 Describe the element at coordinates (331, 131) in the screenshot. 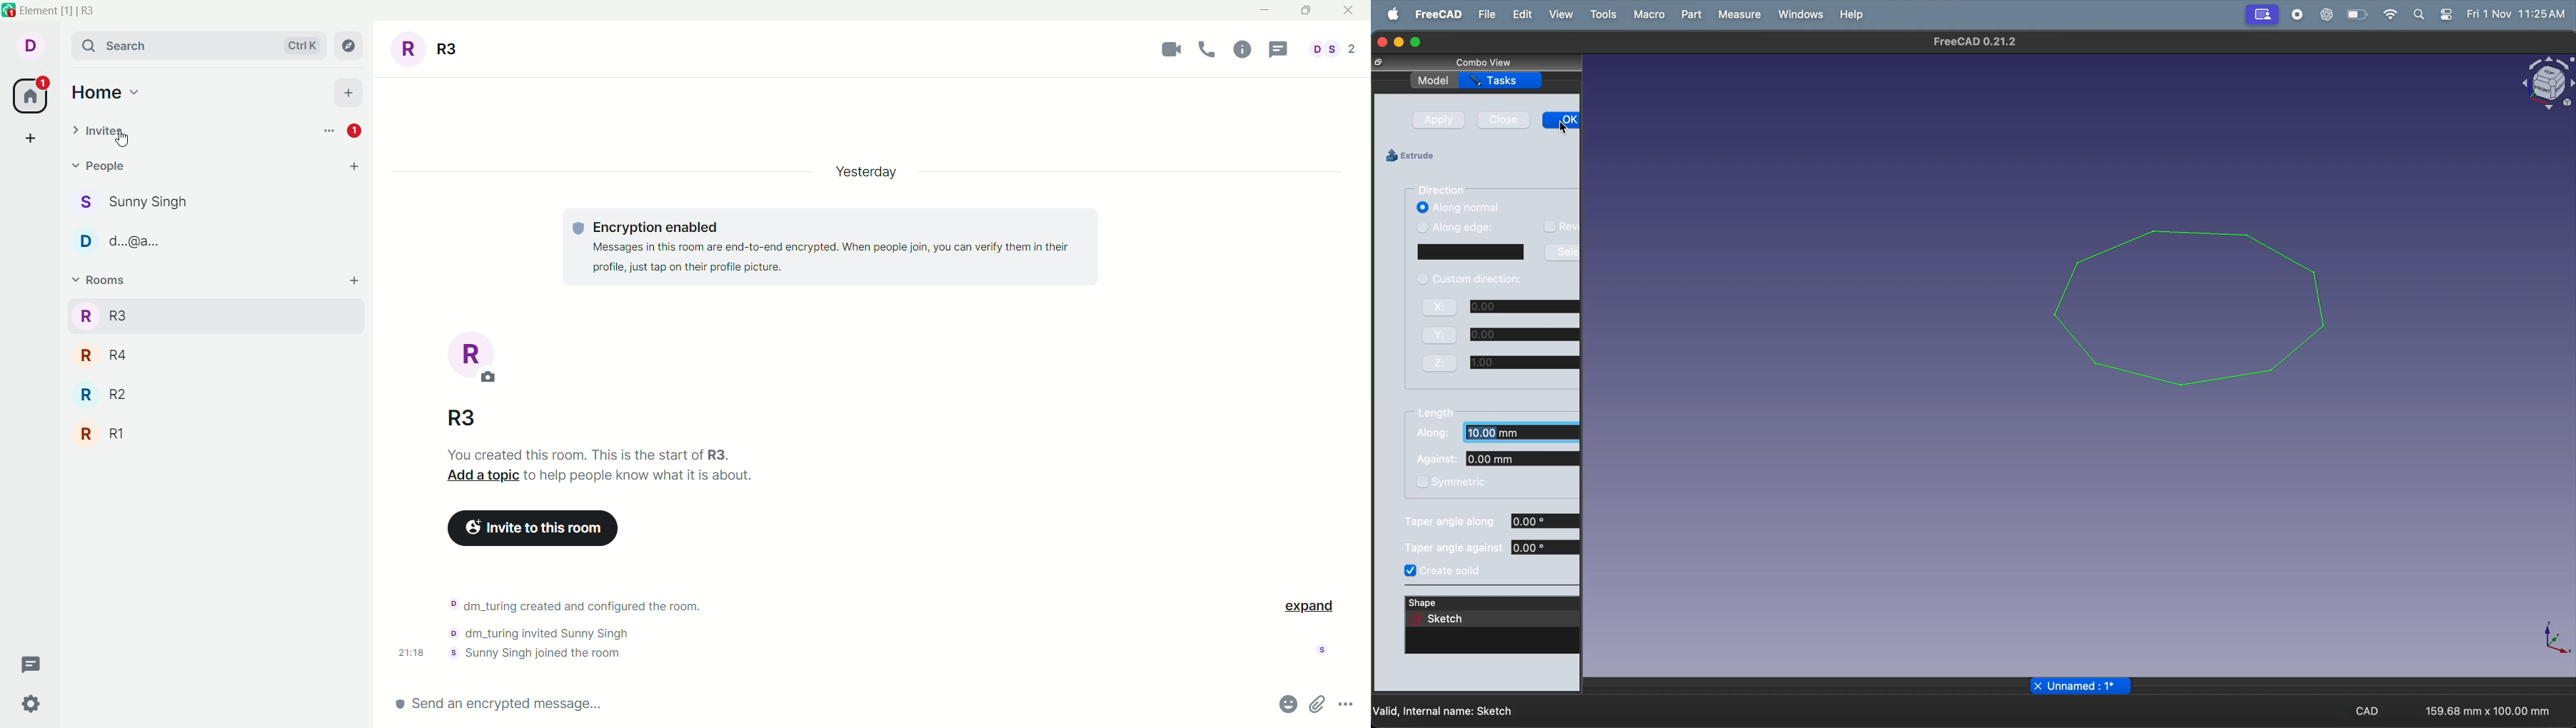

I see `options` at that location.